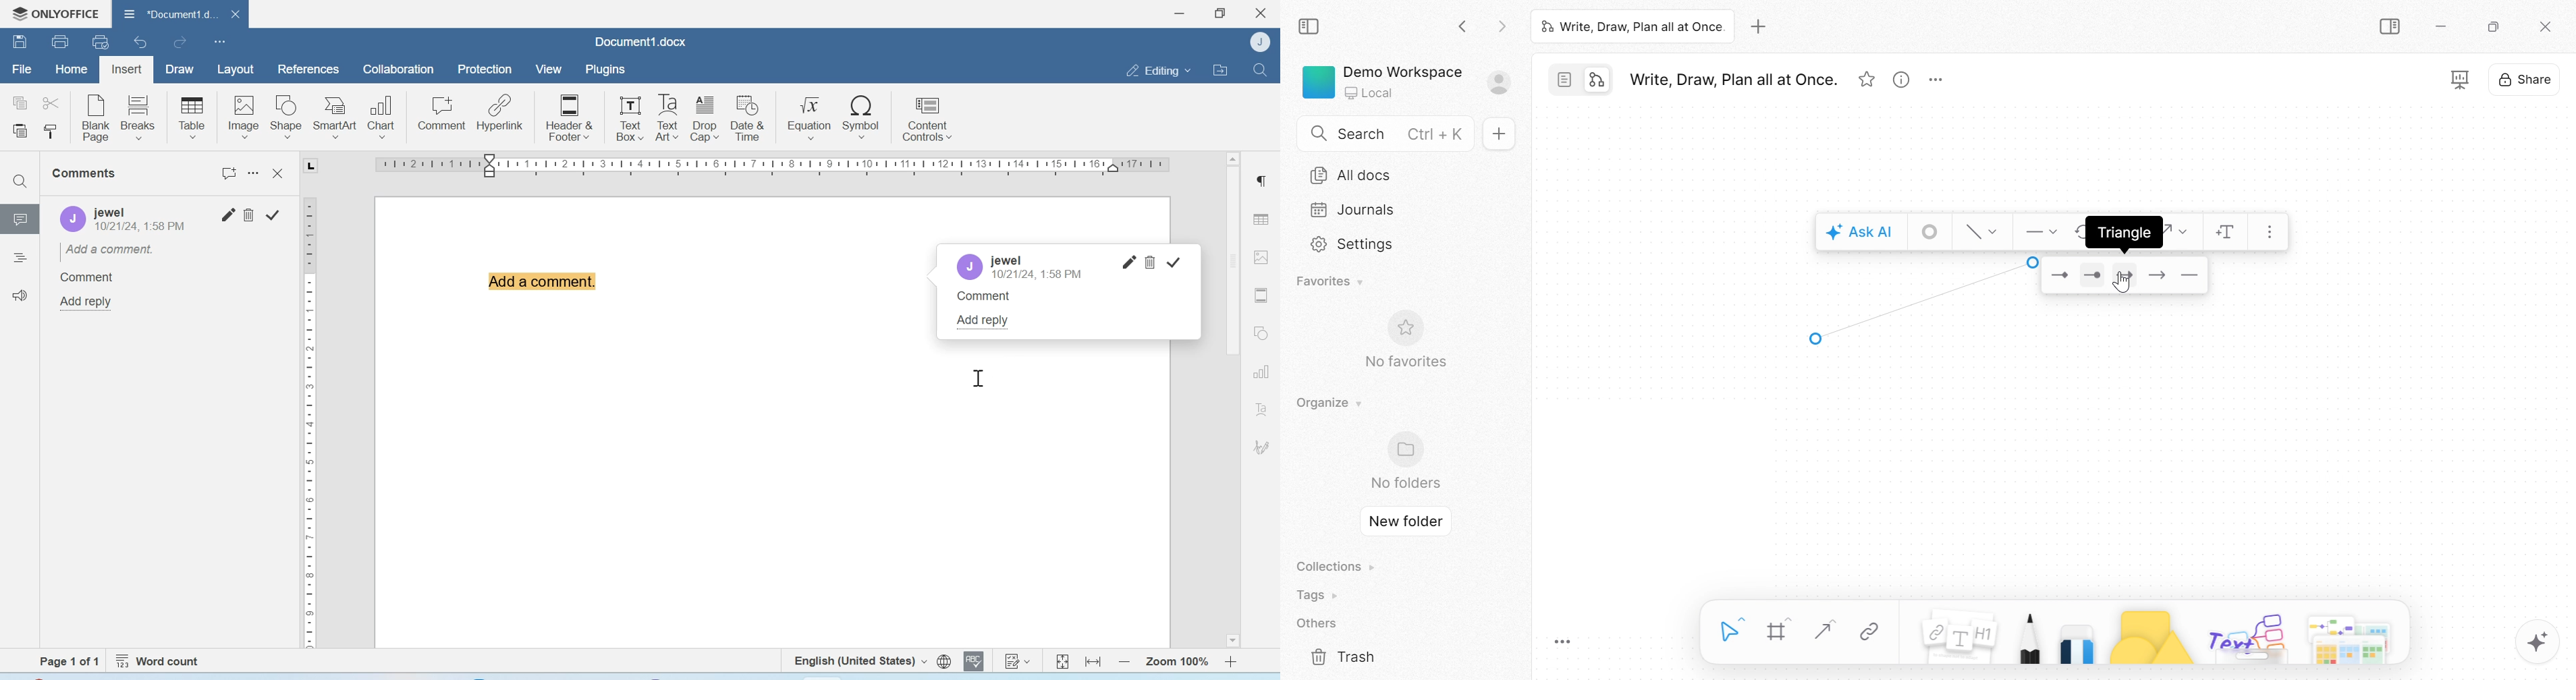  What do you see at coordinates (1404, 362) in the screenshot?
I see `No favorites` at bounding box center [1404, 362].